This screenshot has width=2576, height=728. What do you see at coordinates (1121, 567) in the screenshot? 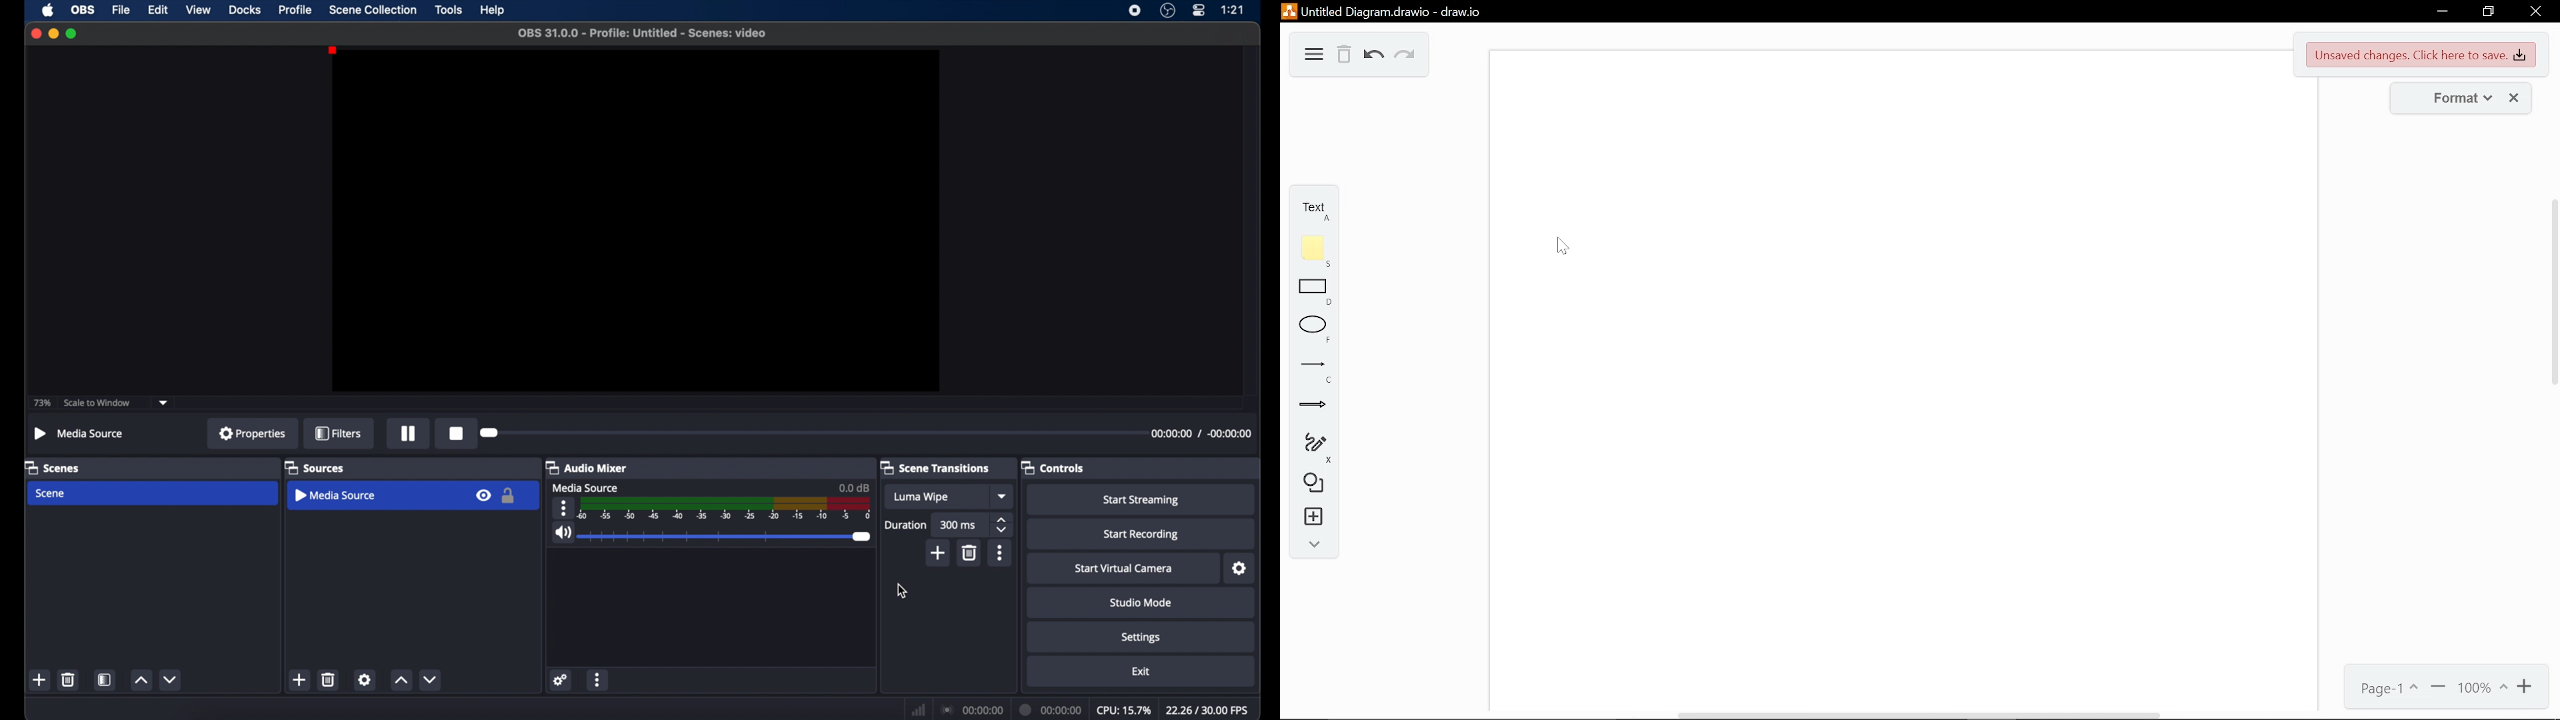
I see `start virtual camera` at bounding box center [1121, 567].